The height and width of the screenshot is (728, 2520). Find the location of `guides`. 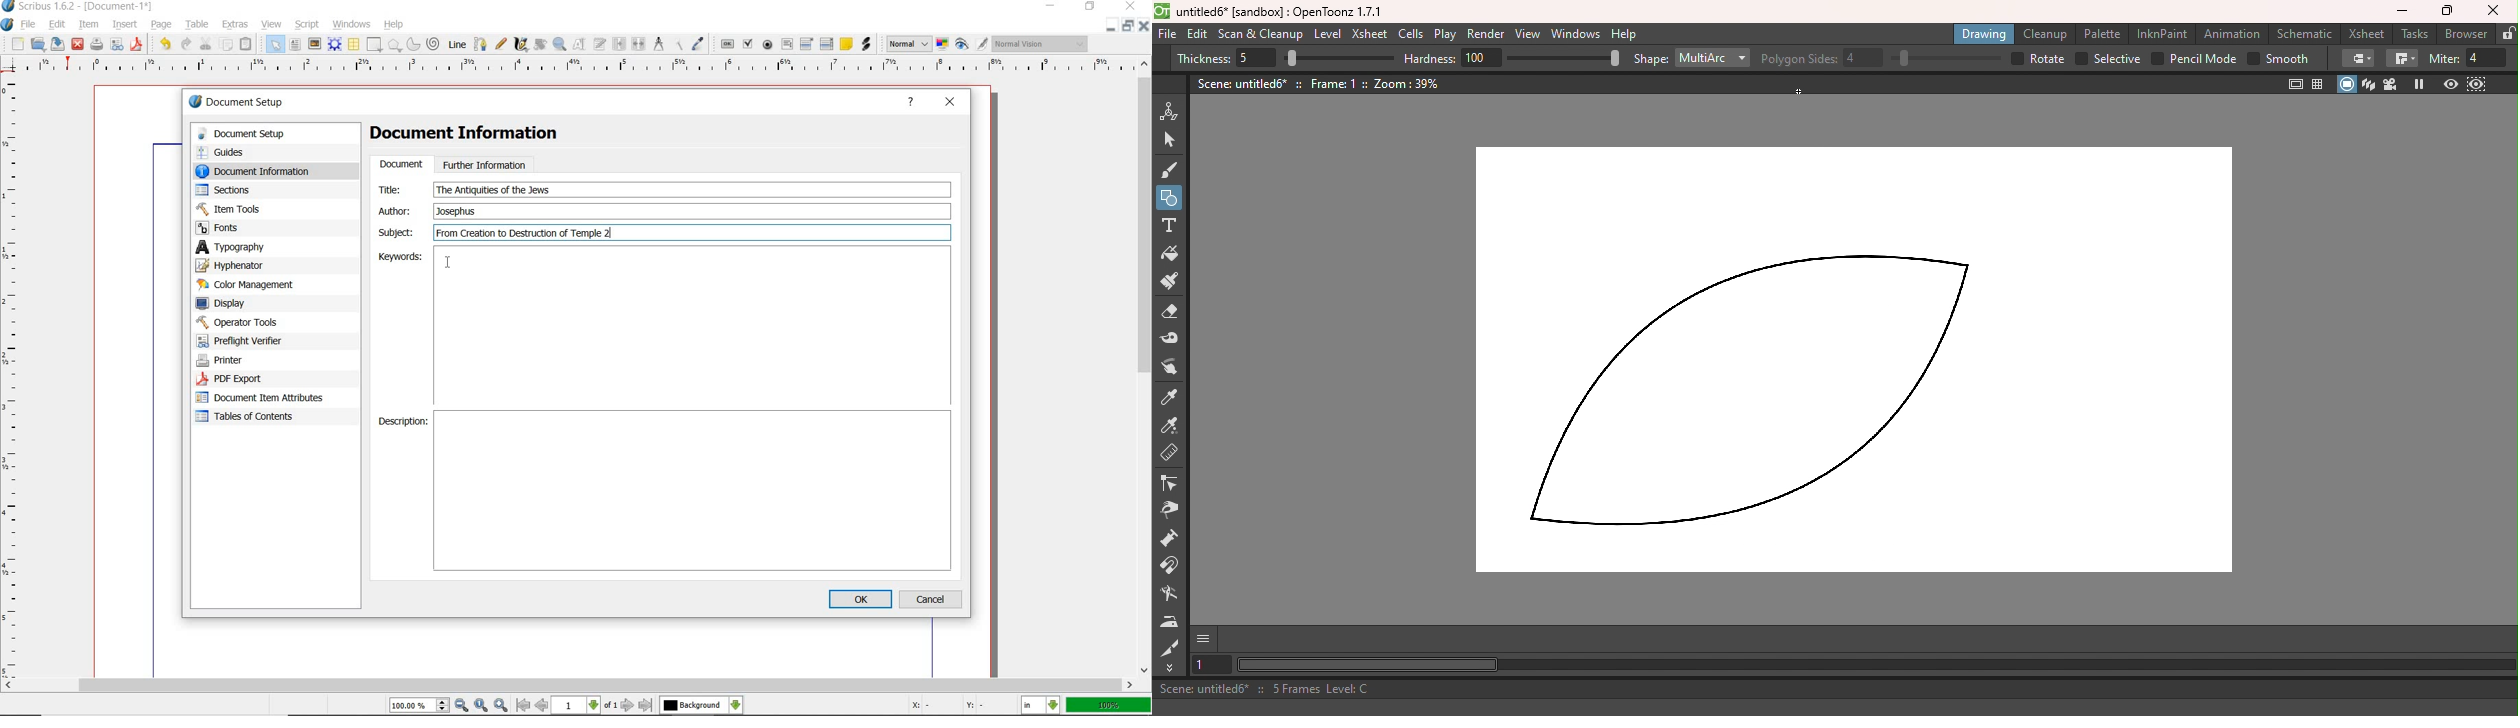

guides is located at coordinates (262, 152).